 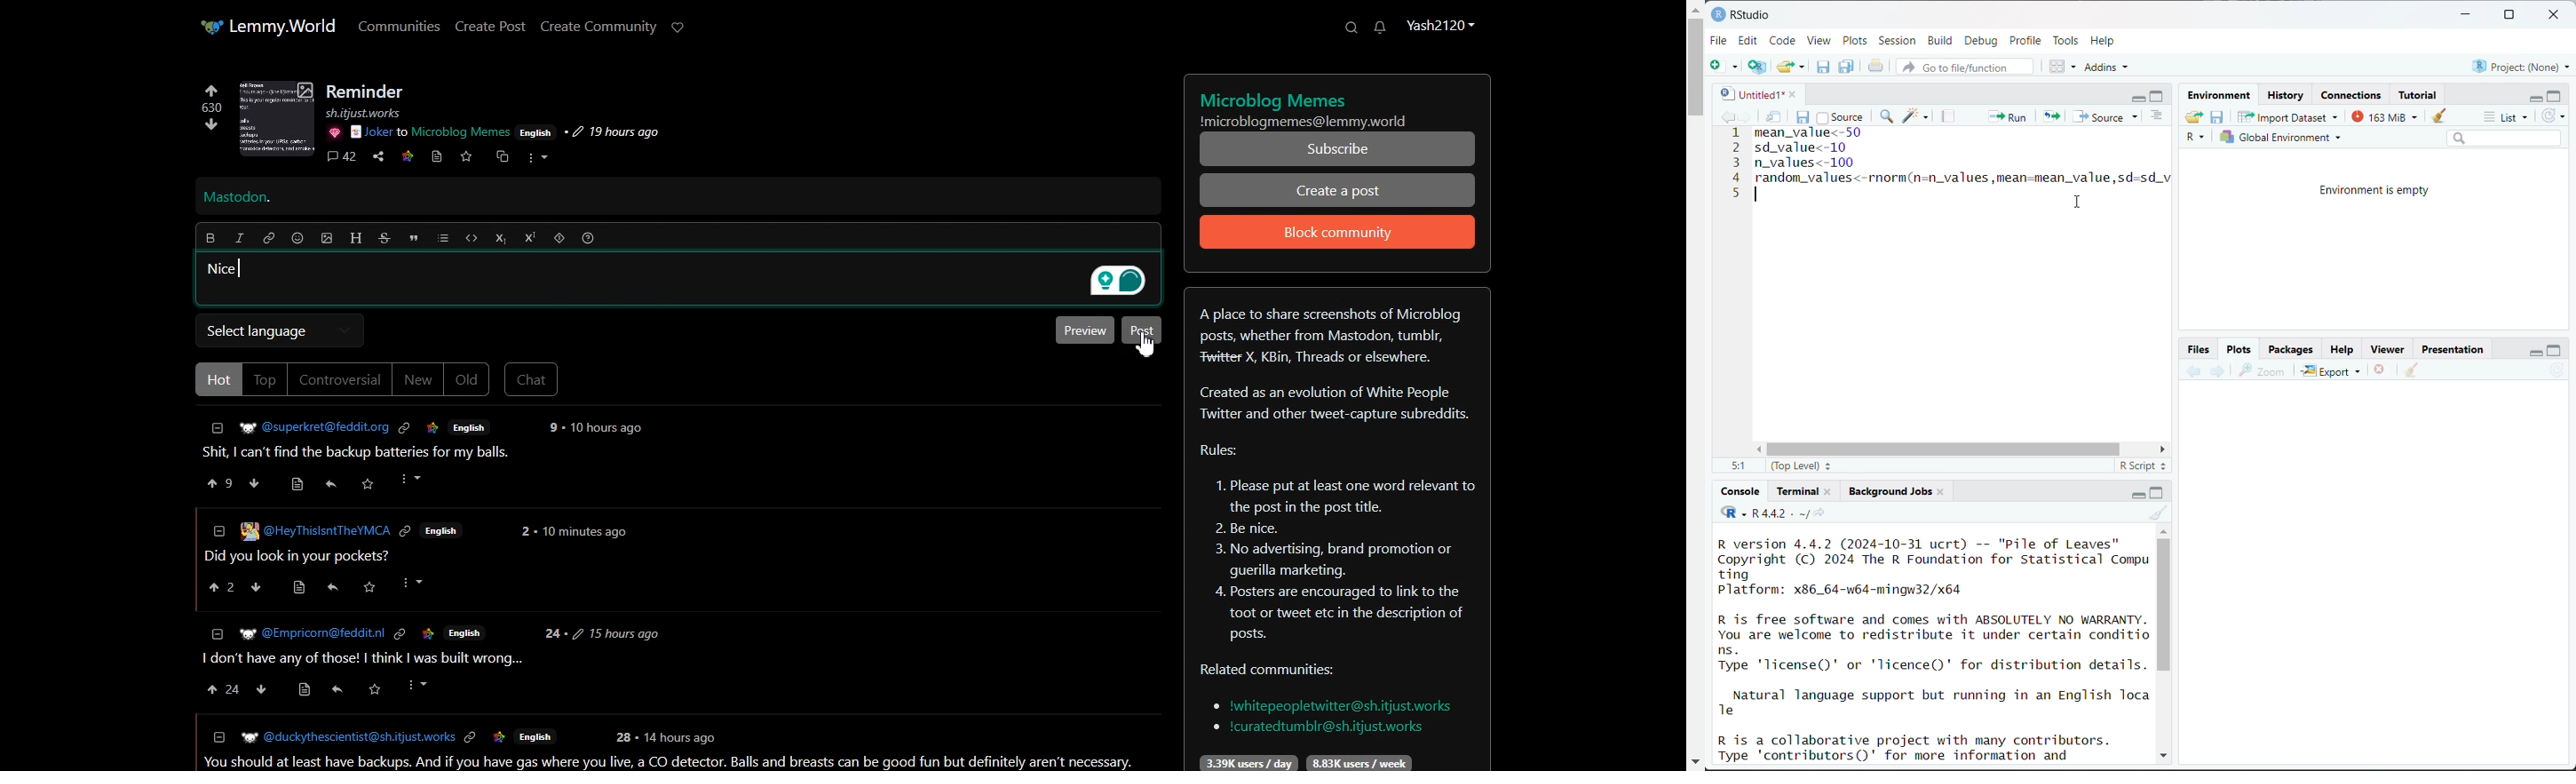 I want to click on Cursor, so click(x=1145, y=345).